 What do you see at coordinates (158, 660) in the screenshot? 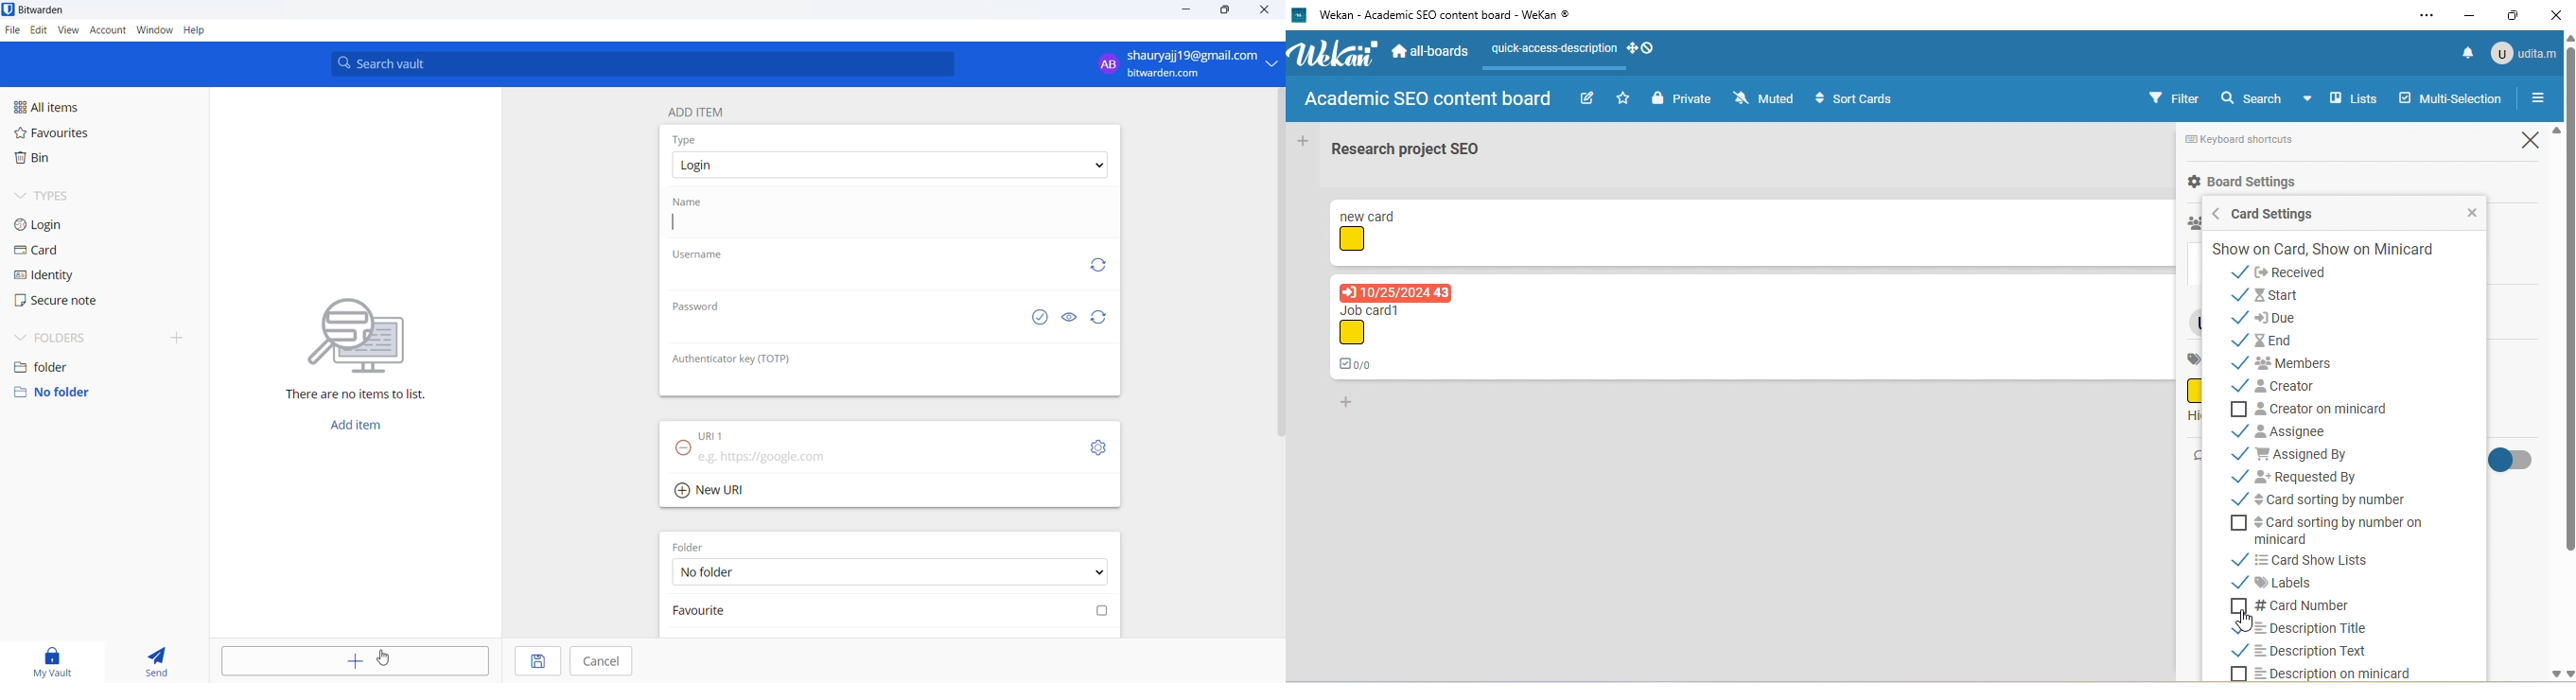
I see `send` at bounding box center [158, 660].